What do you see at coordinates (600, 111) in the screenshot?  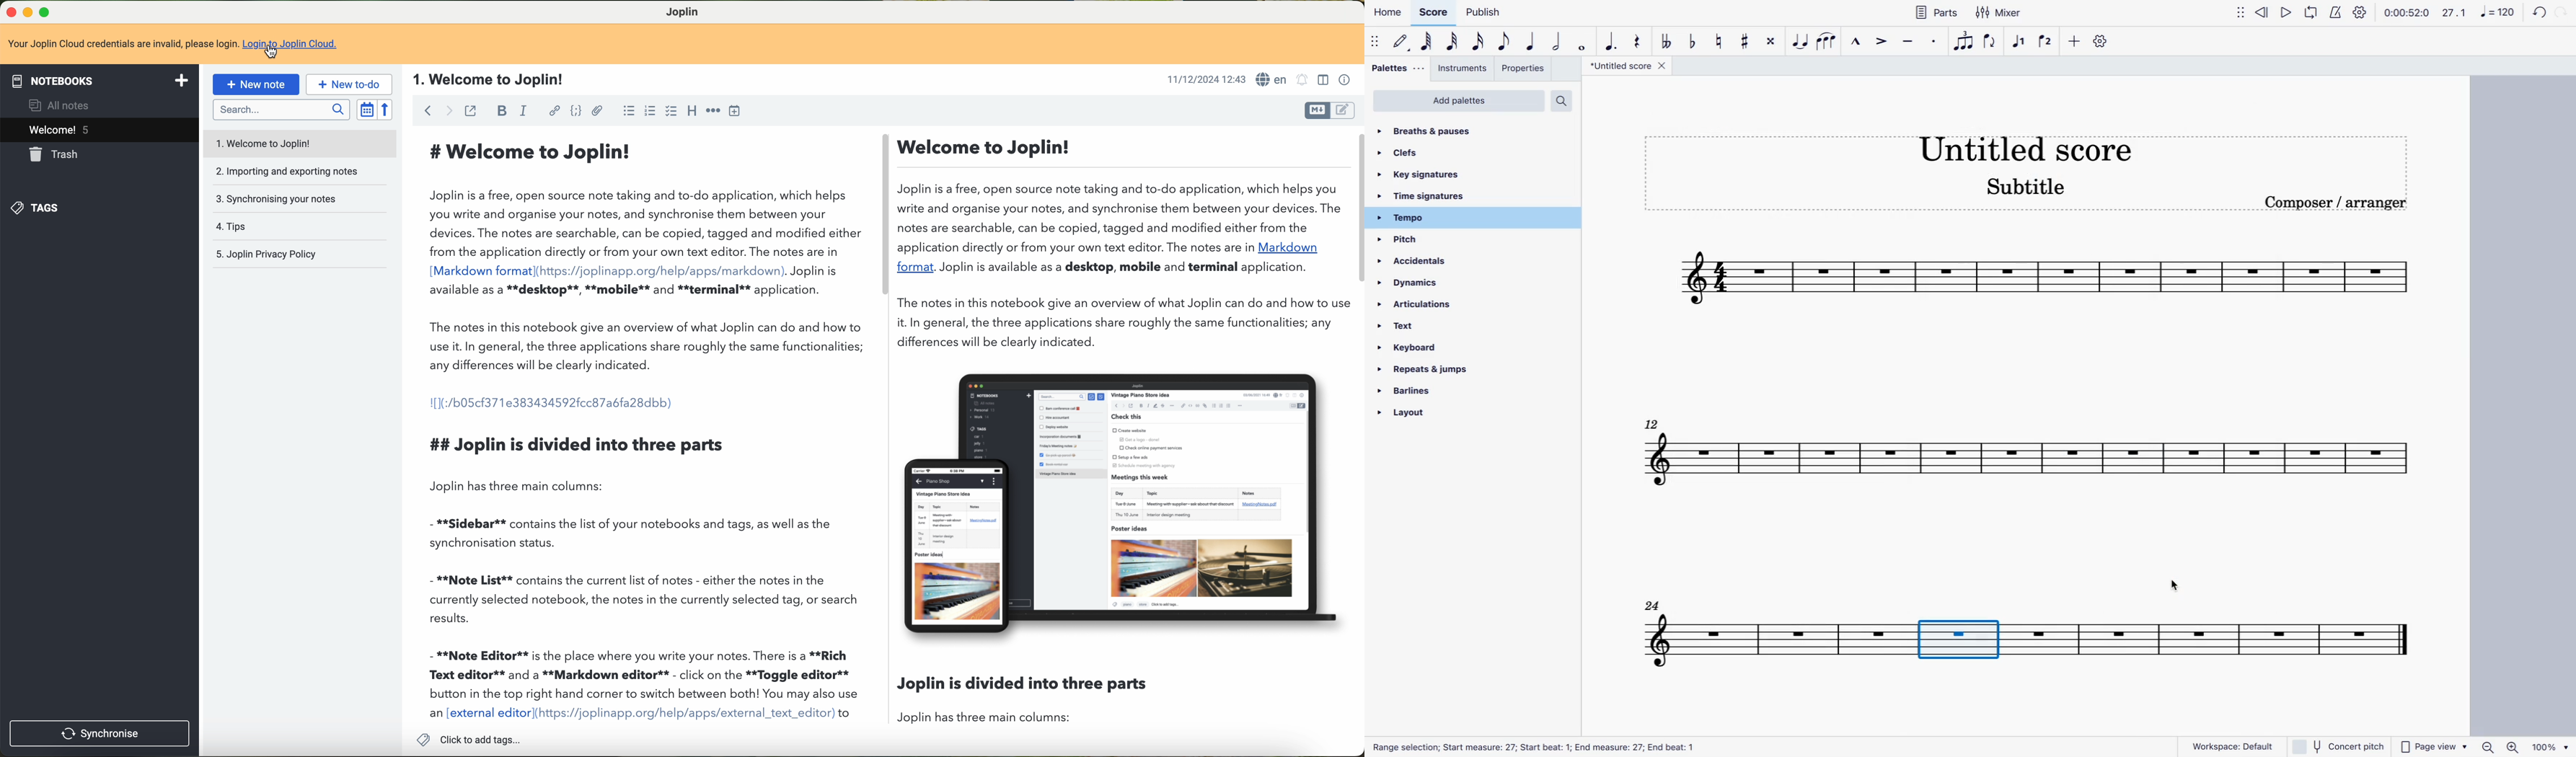 I see `attach file` at bounding box center [600, 111].